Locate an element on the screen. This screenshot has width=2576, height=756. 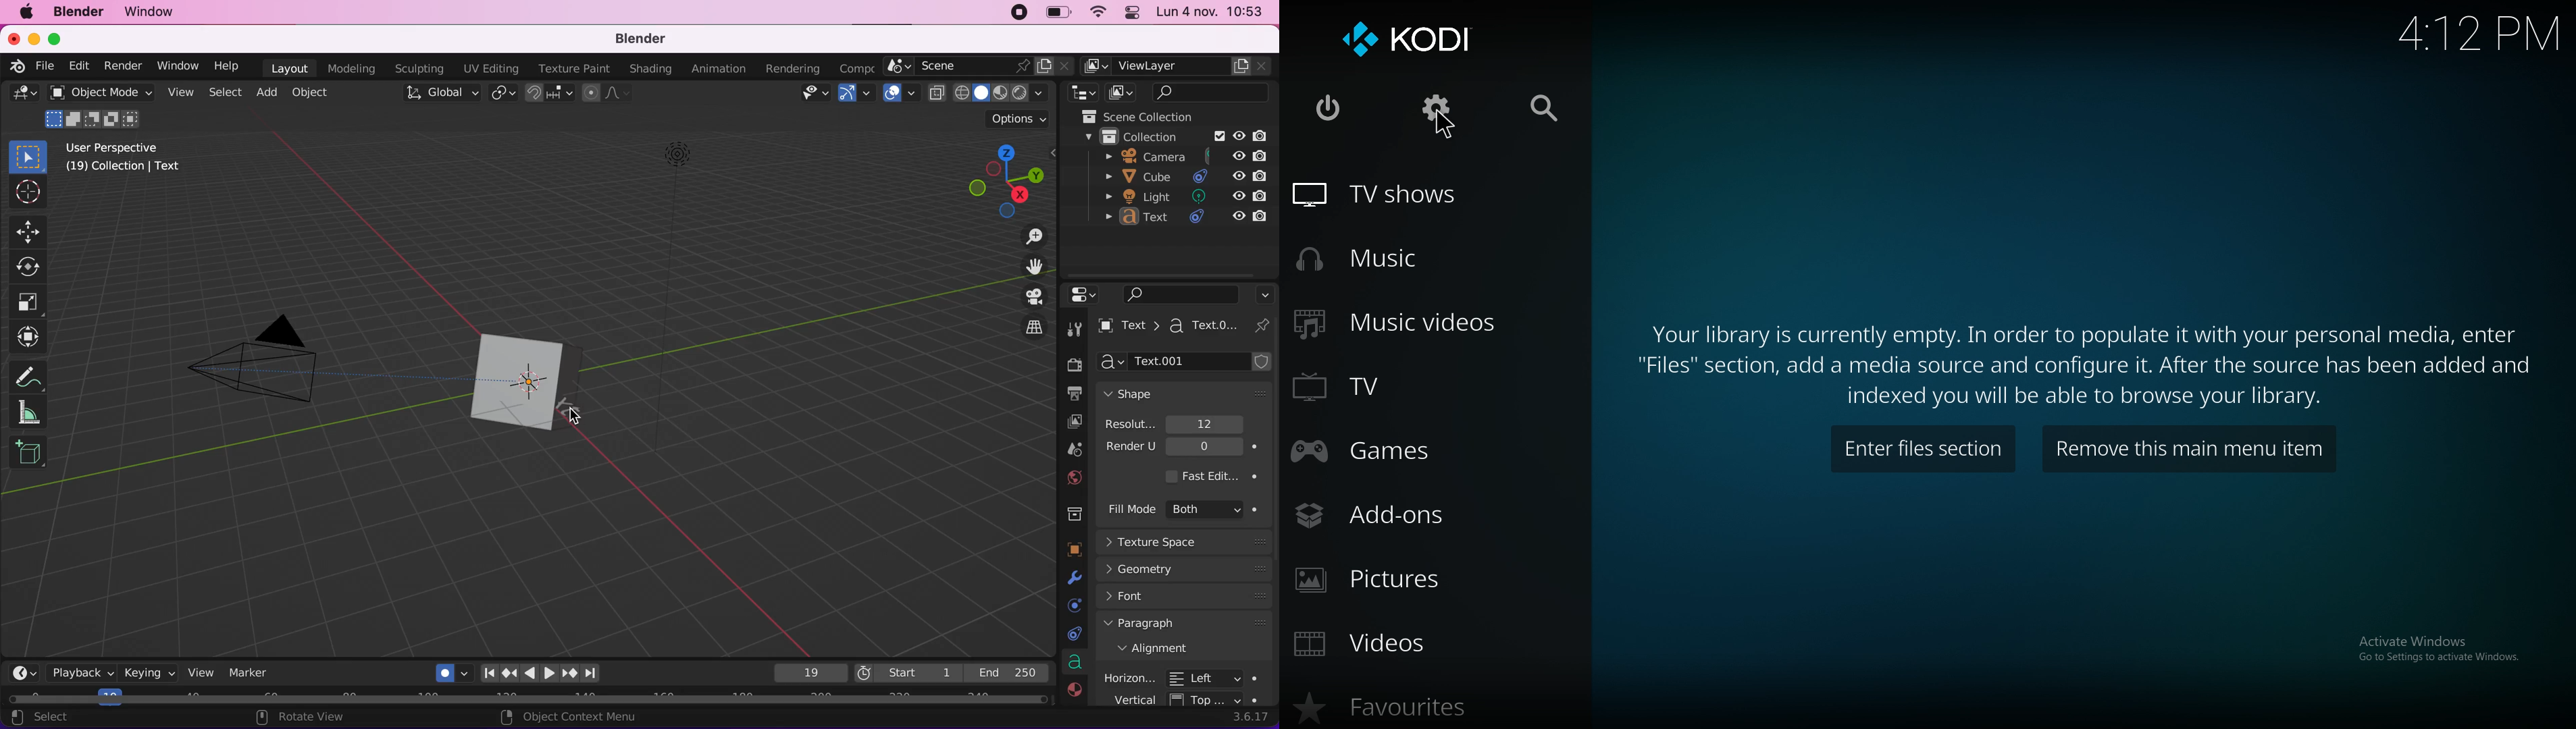
tv shows is located at coordinates (1385, 193).